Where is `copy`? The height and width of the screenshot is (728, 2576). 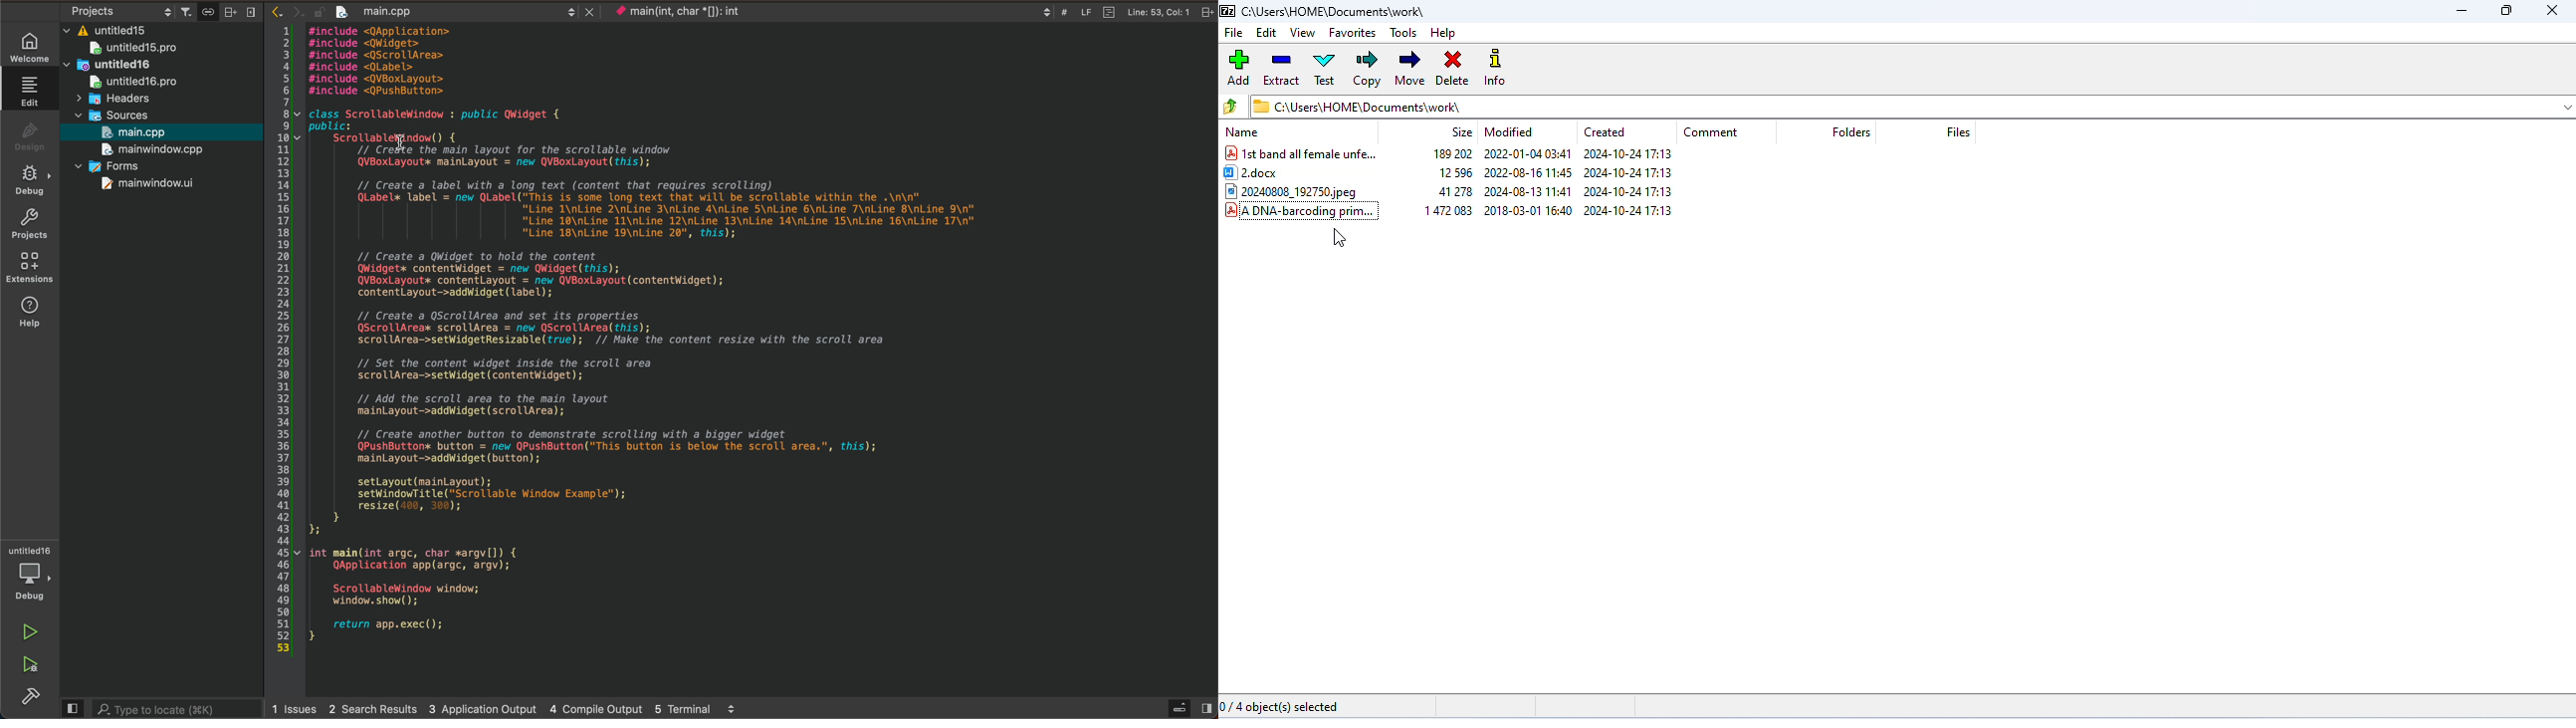 copy is located at coordinates (1369, 69).